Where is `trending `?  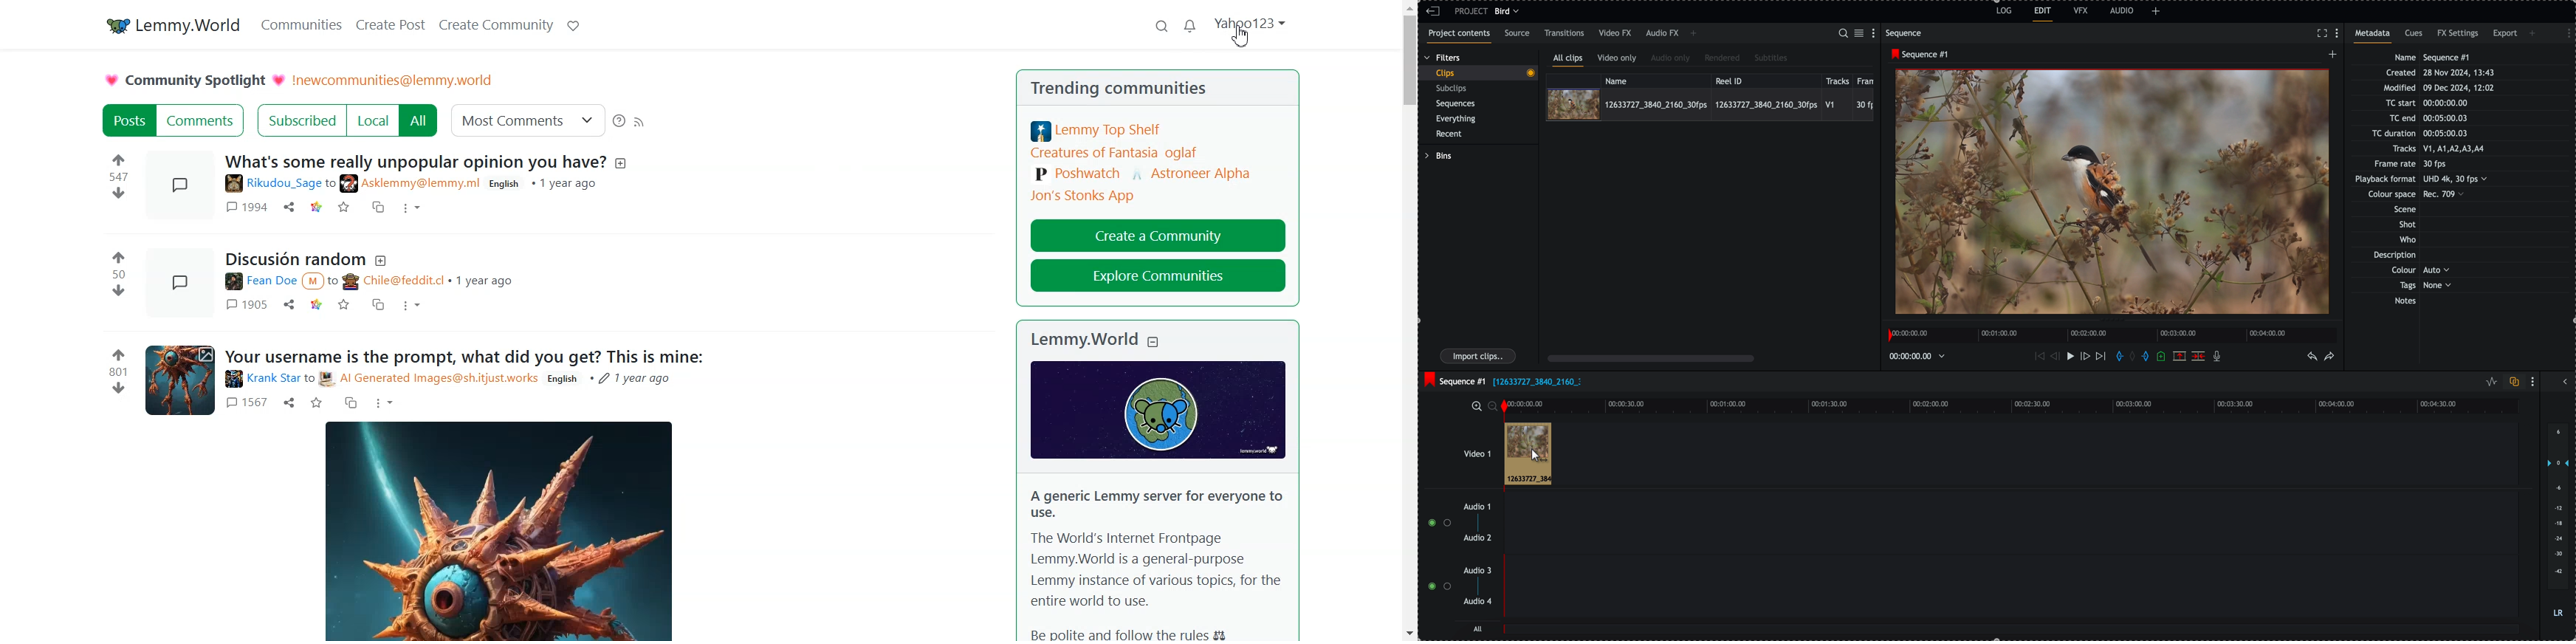 trending  is located at coordinates (1060, 87).